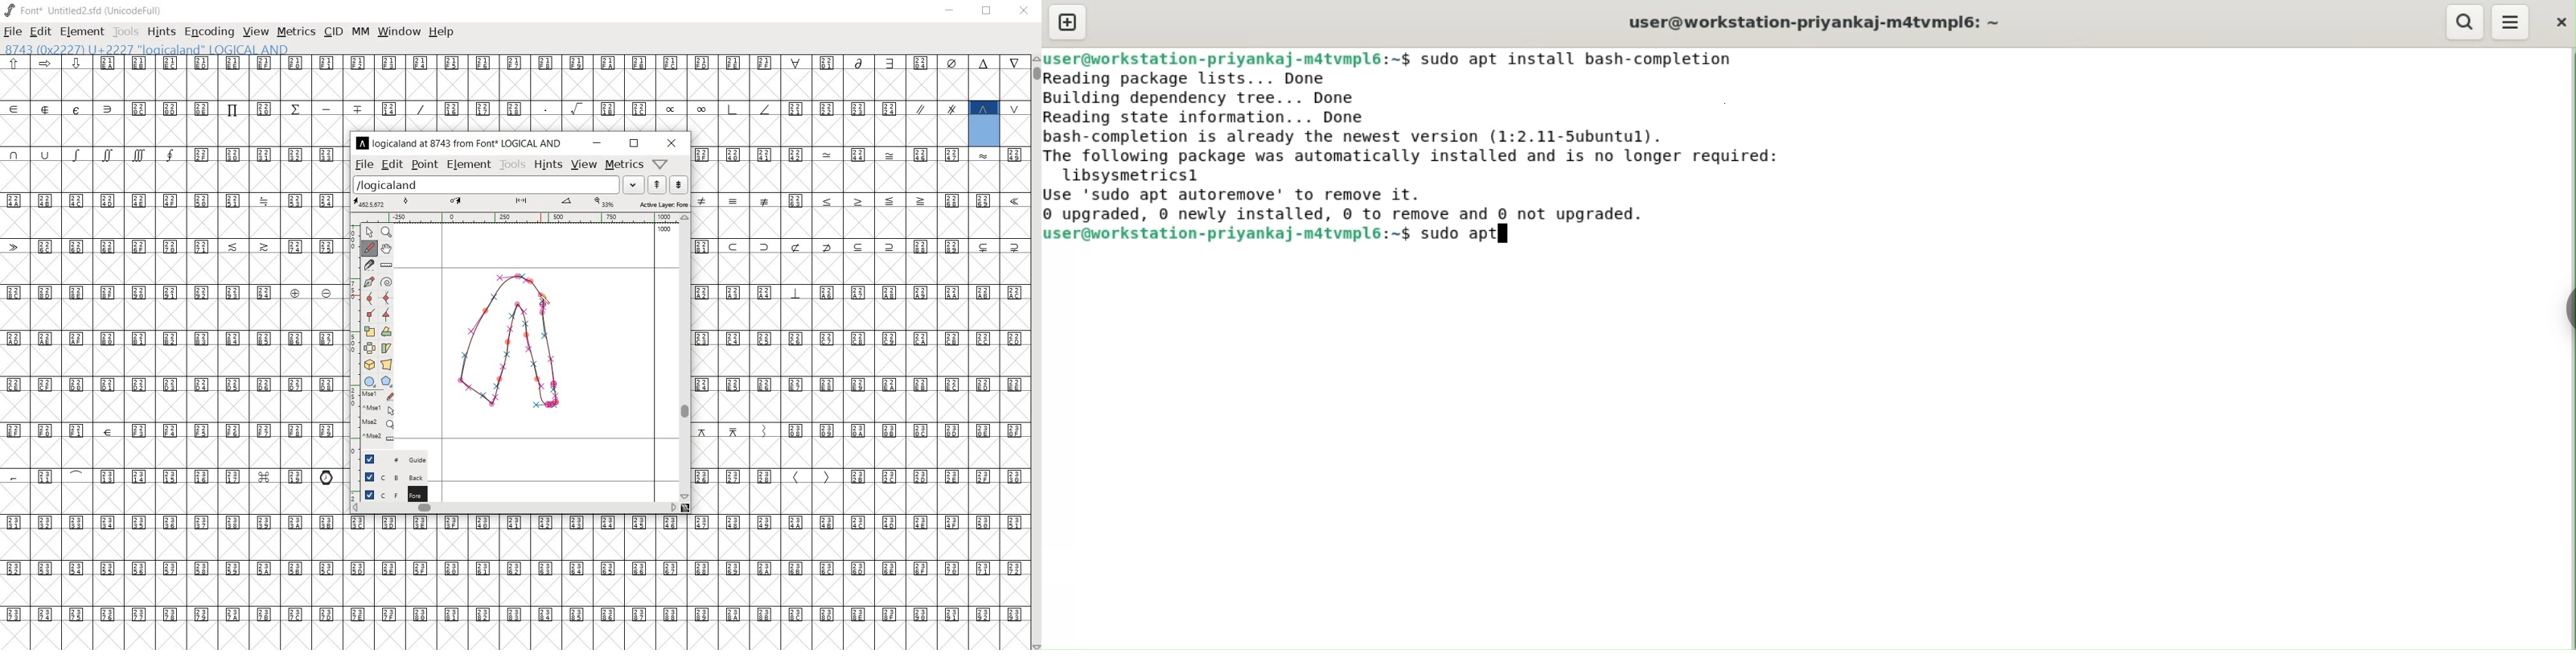 The width and height of the screenshot is (2576, 672). Describe the element at coordinates (1462, 237) in the screenshot. I see `$ sudo aptl]` at that location.